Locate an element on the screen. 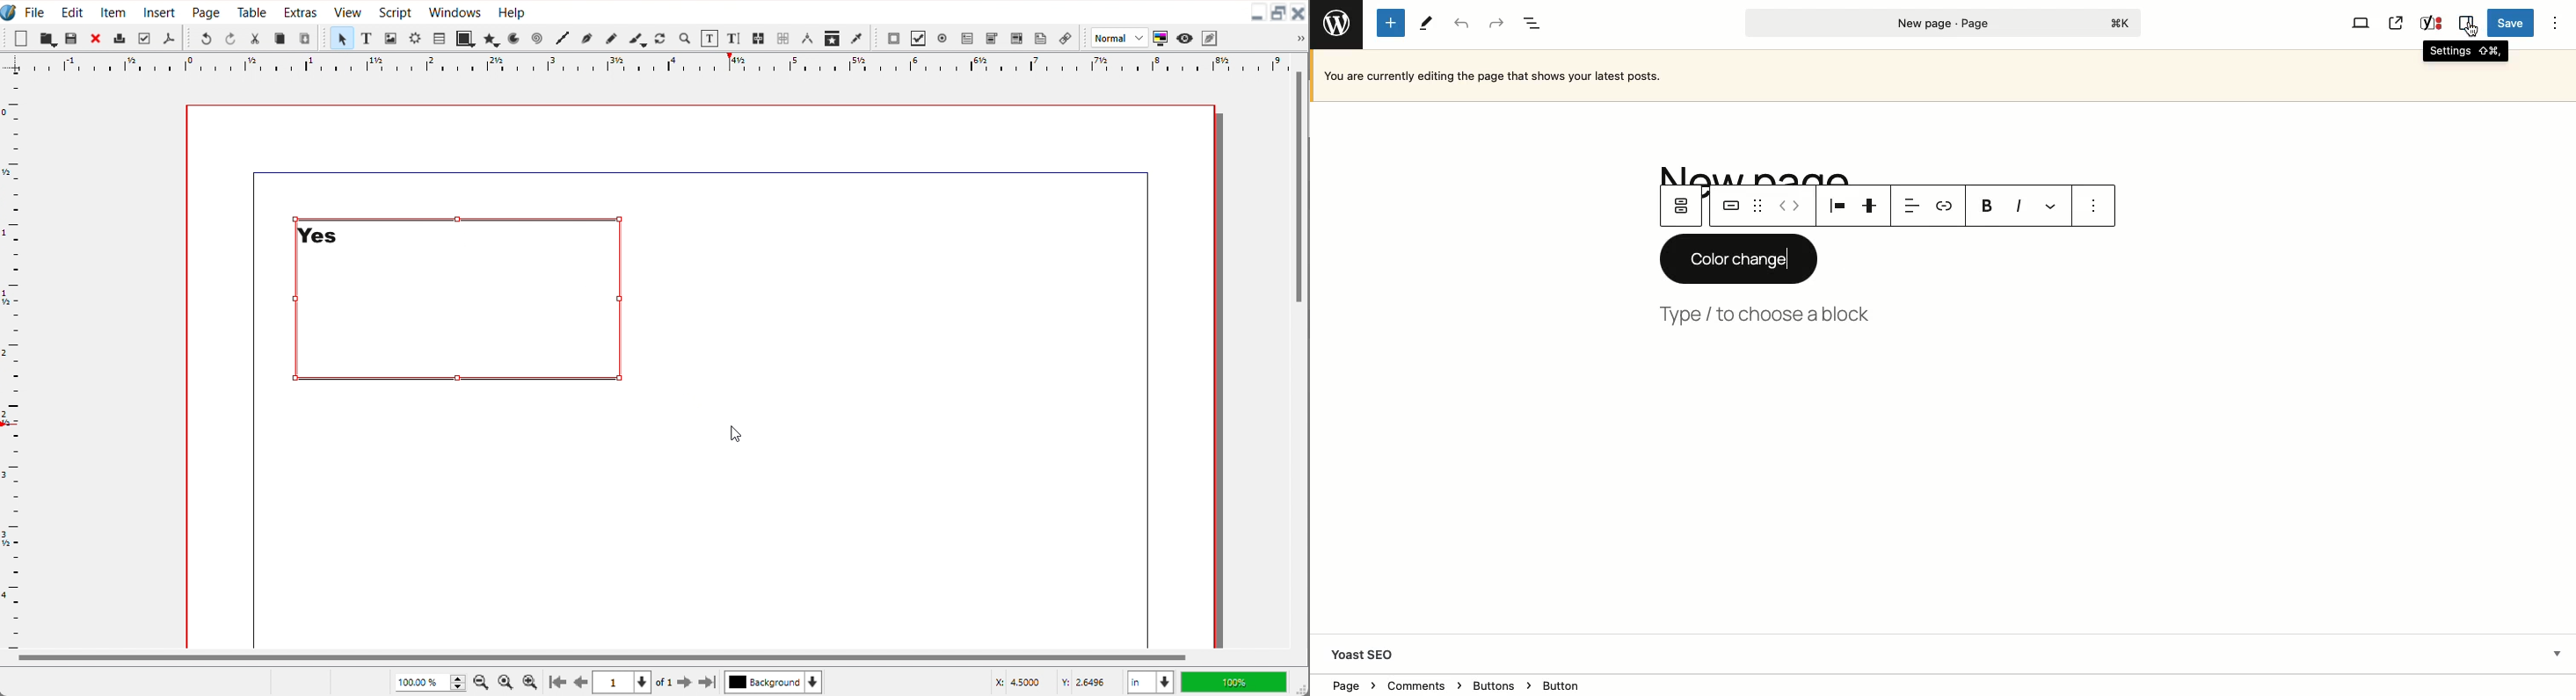 The image size is (2576, 700). Image preview quality is located at coordinates (1120, 38).